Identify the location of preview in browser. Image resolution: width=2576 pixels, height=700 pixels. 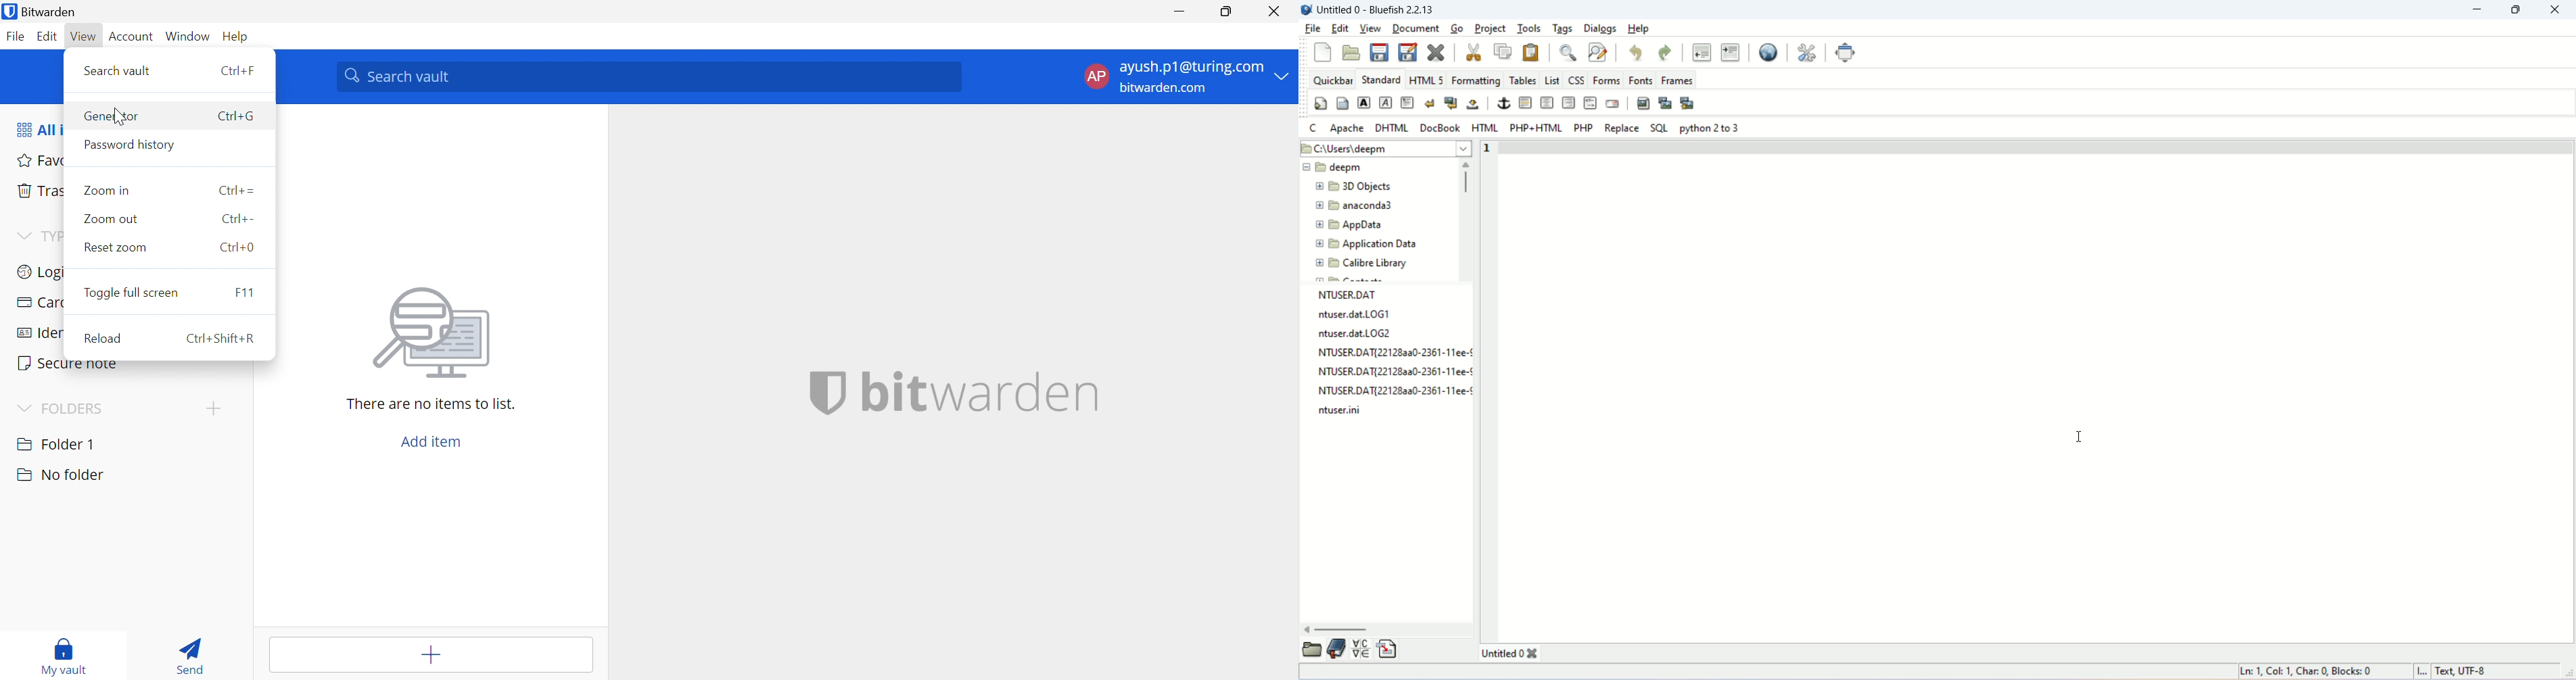
(1767, 51).